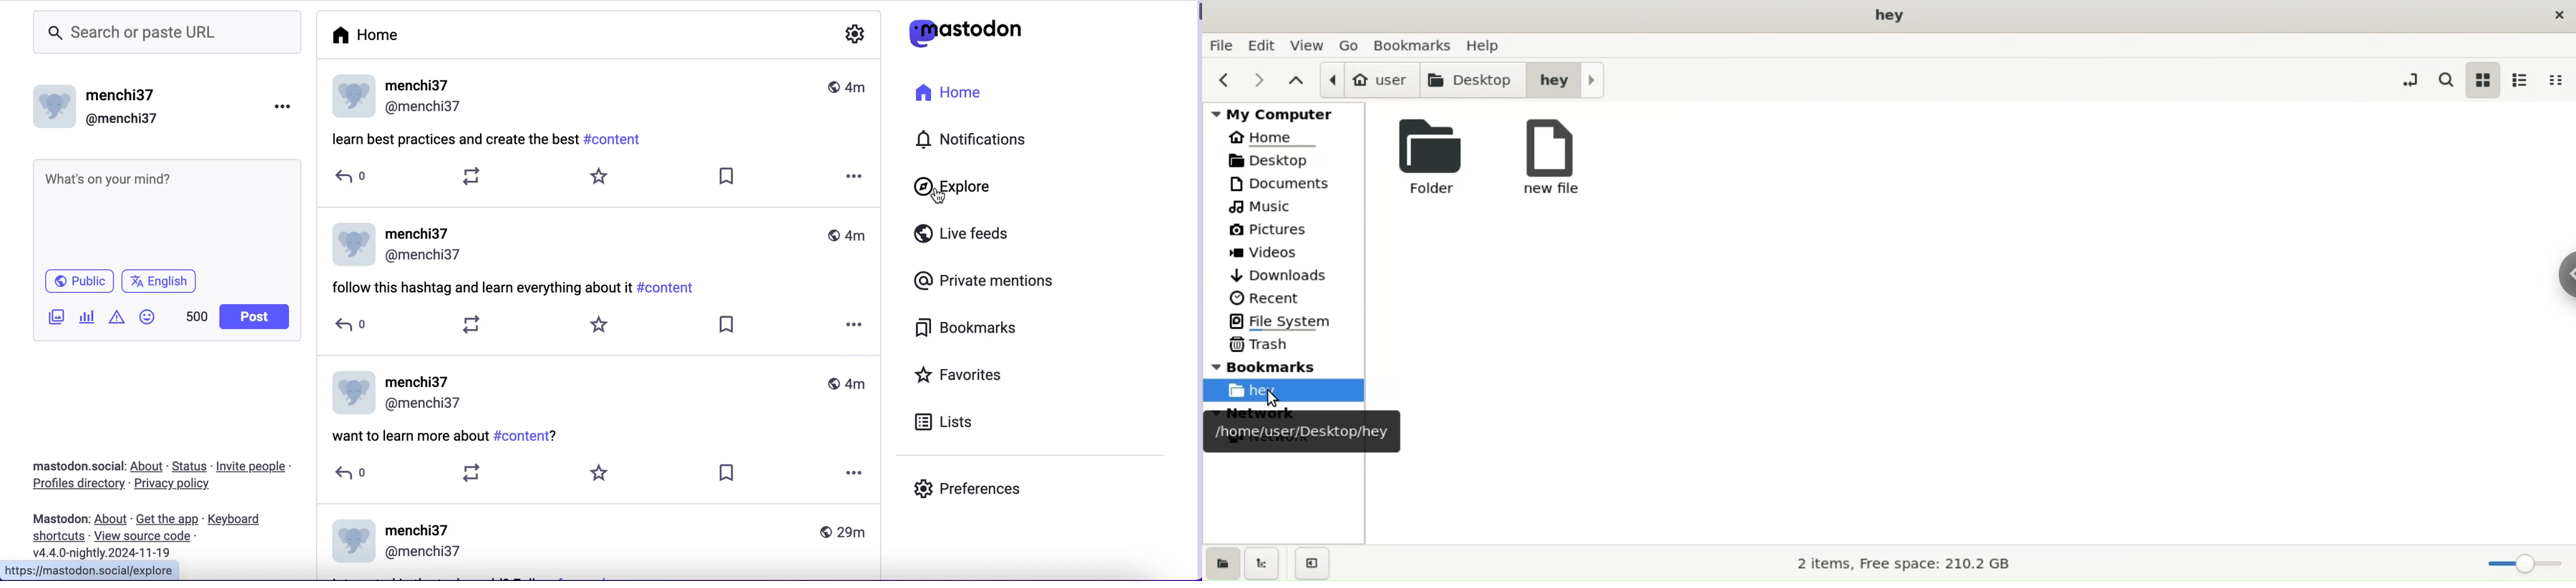  Describe the element at coordinates (255, 317) in the screenshot. I see `post` at that location.